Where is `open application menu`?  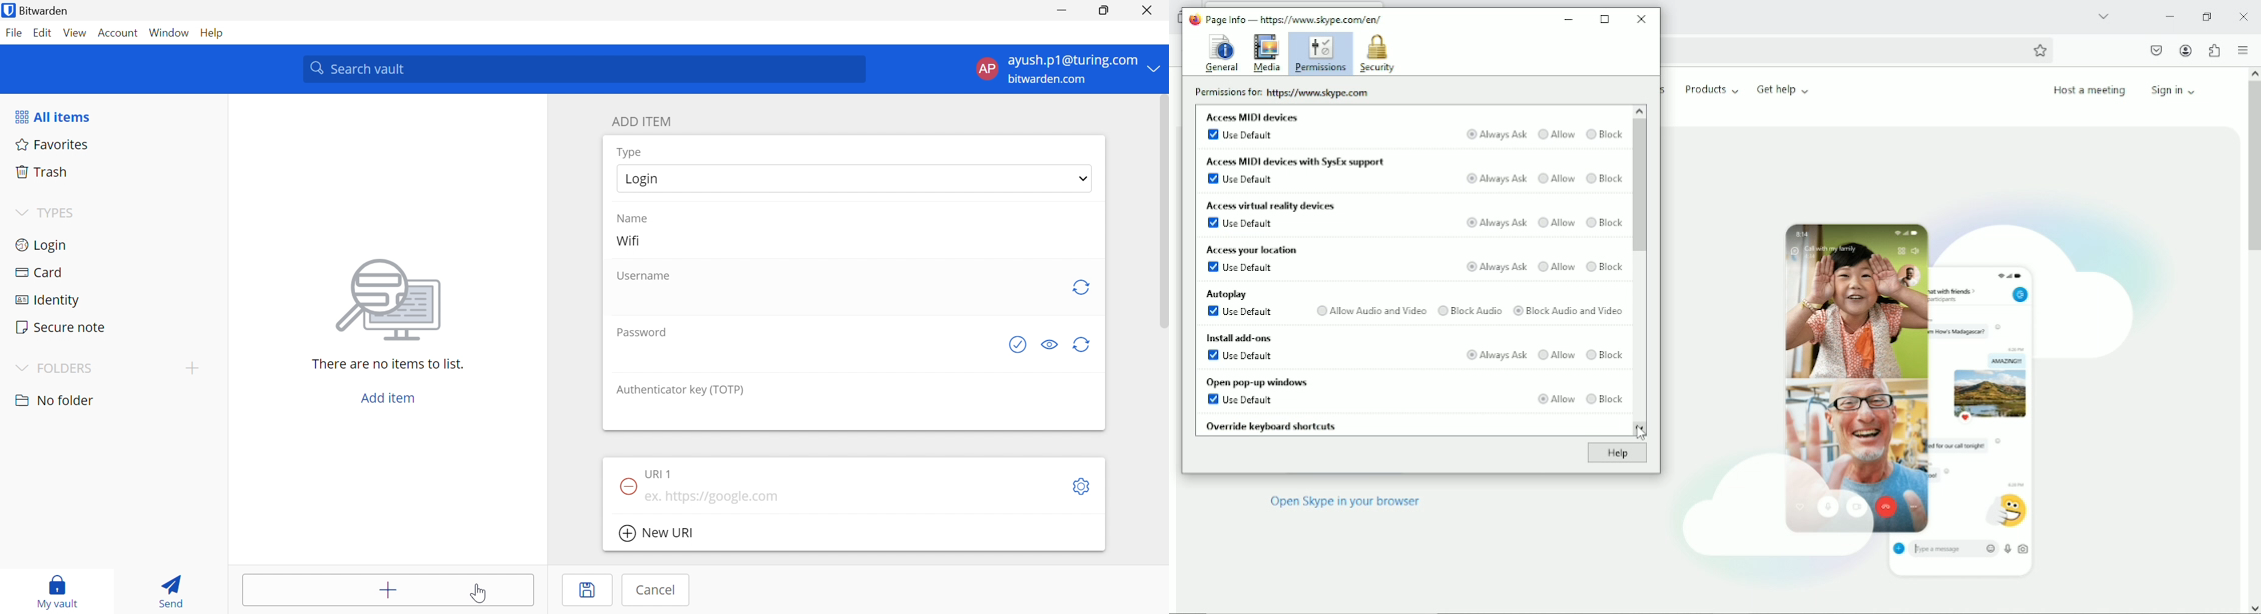 open application menu is located at coordinates (2242, 51).